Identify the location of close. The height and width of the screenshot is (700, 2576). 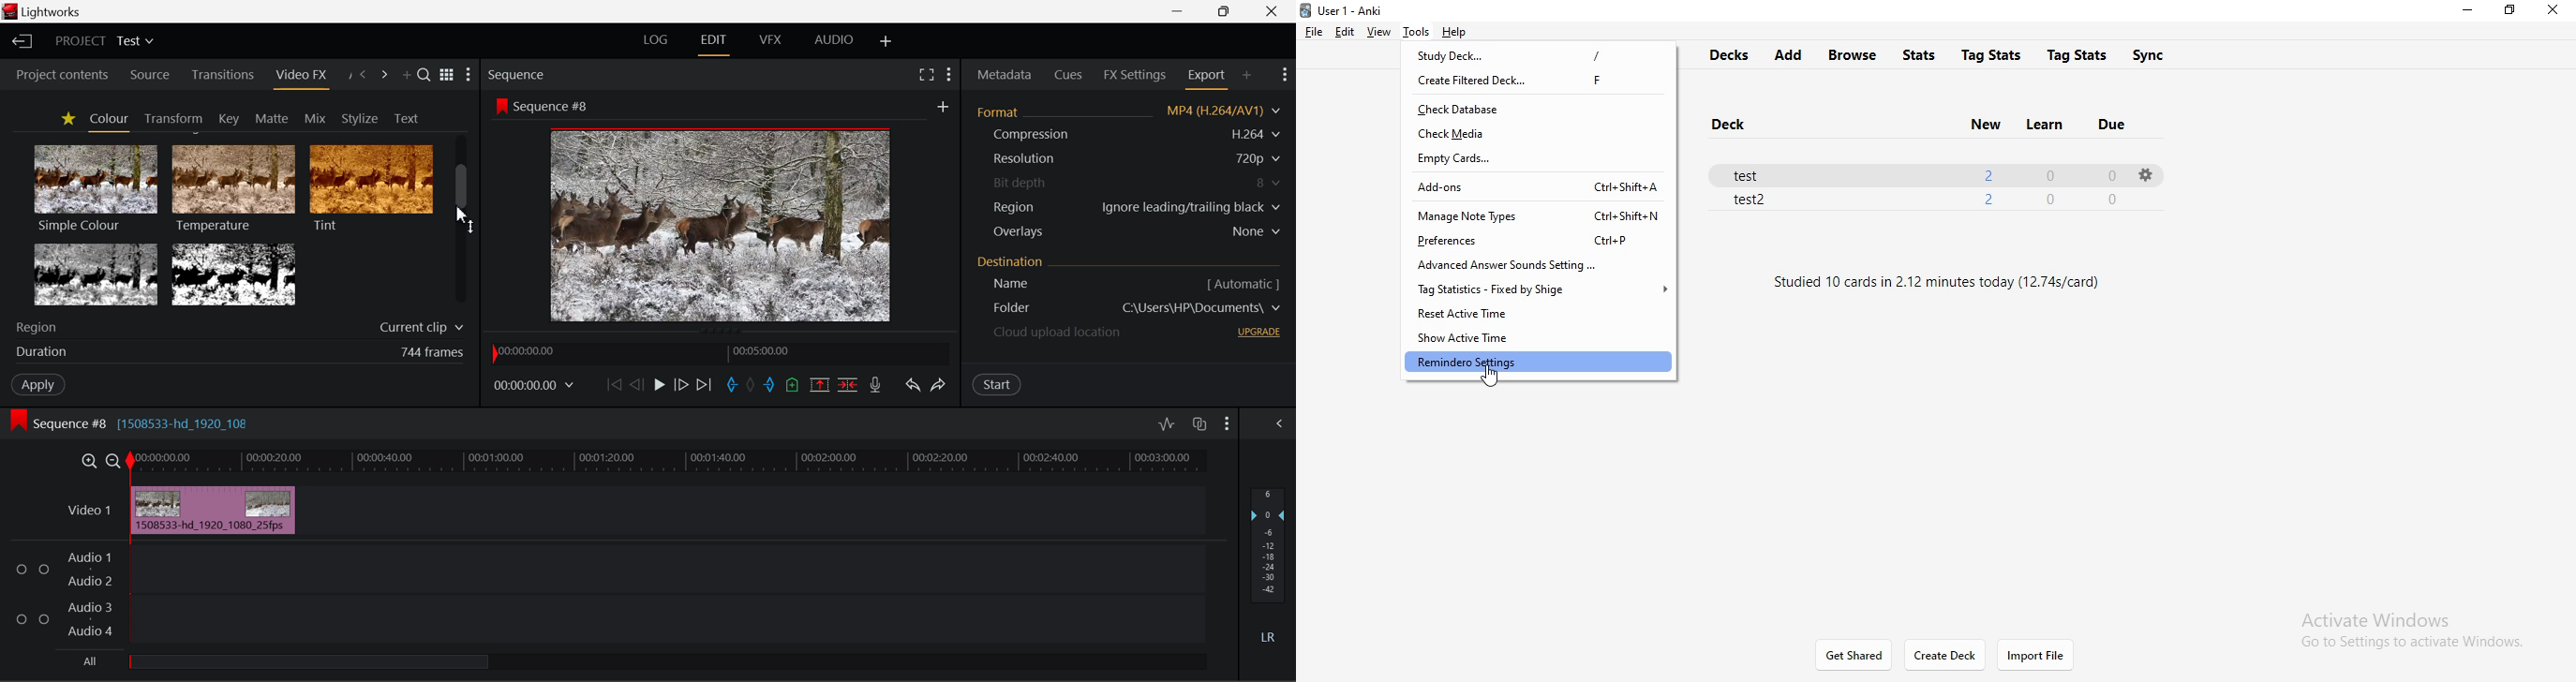
(2556, 10).